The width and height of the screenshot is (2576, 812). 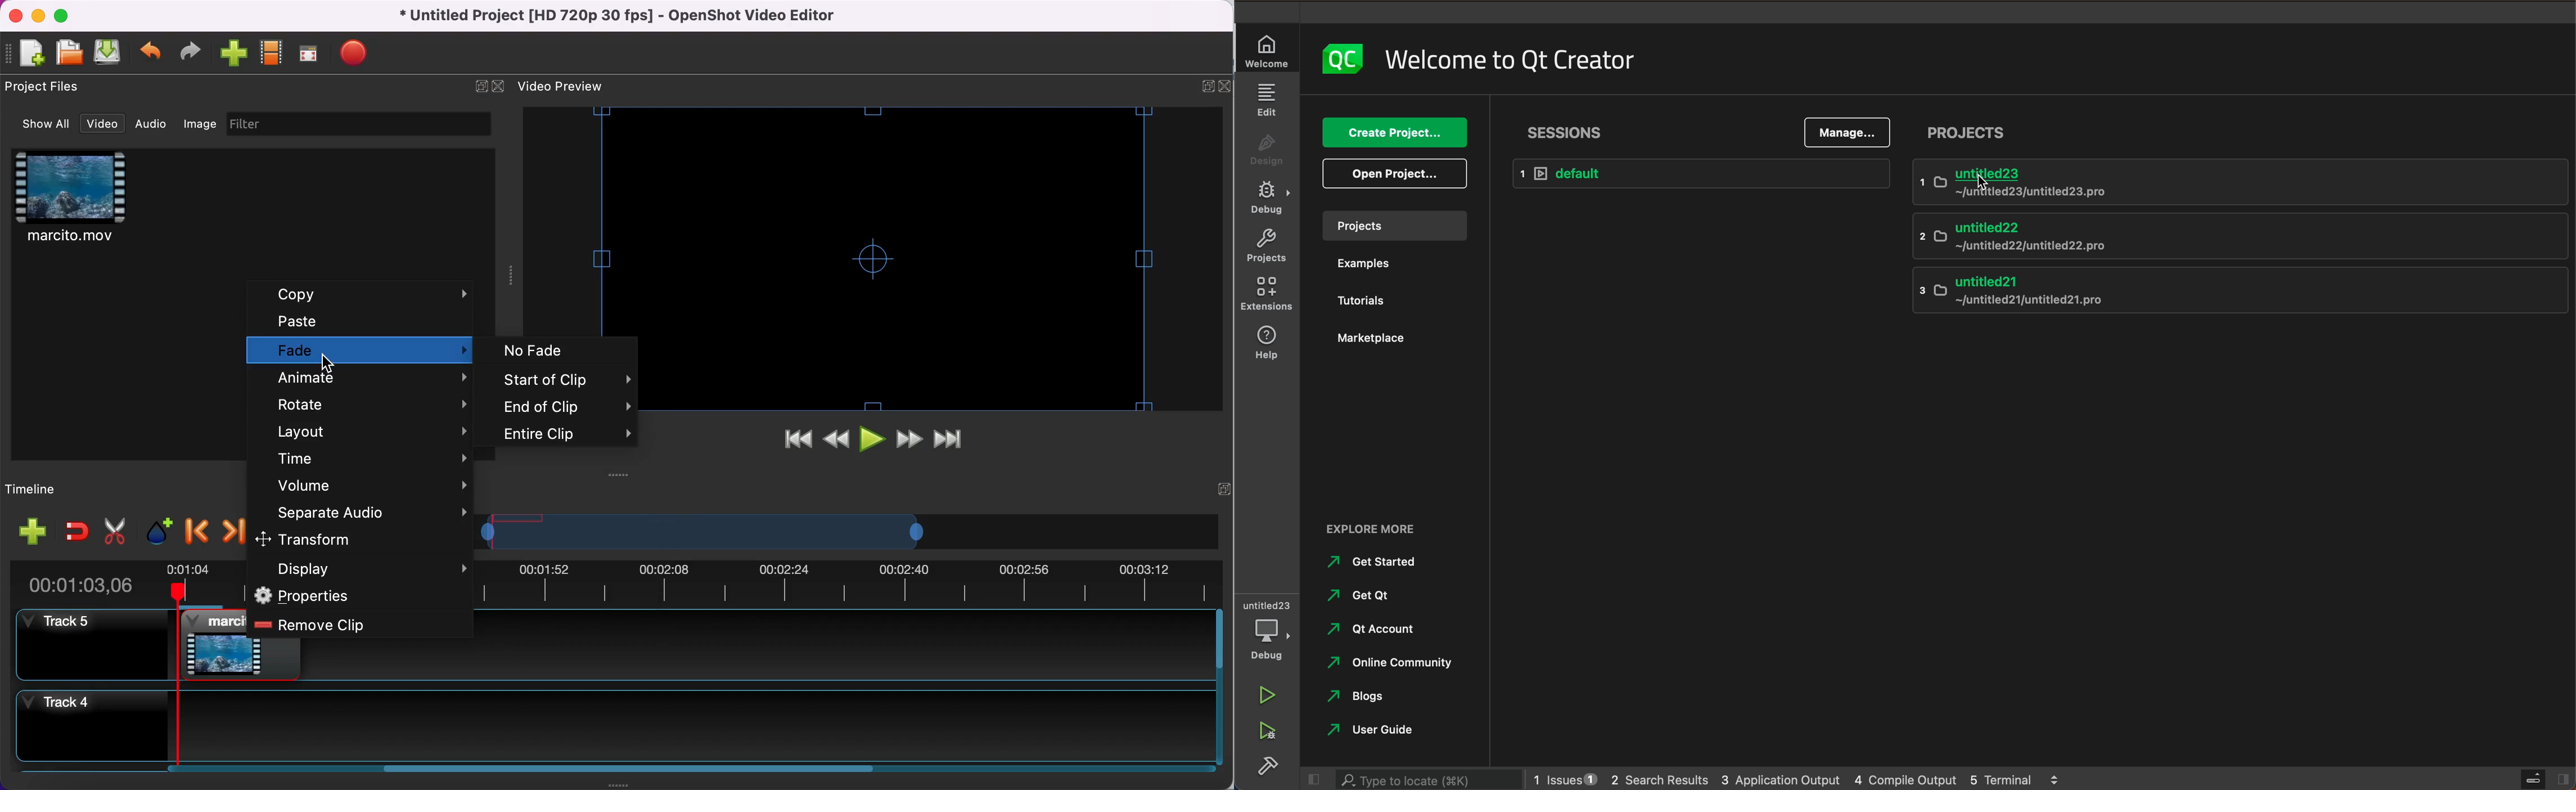 I want to click on video preview, so click(x=907, y=259).